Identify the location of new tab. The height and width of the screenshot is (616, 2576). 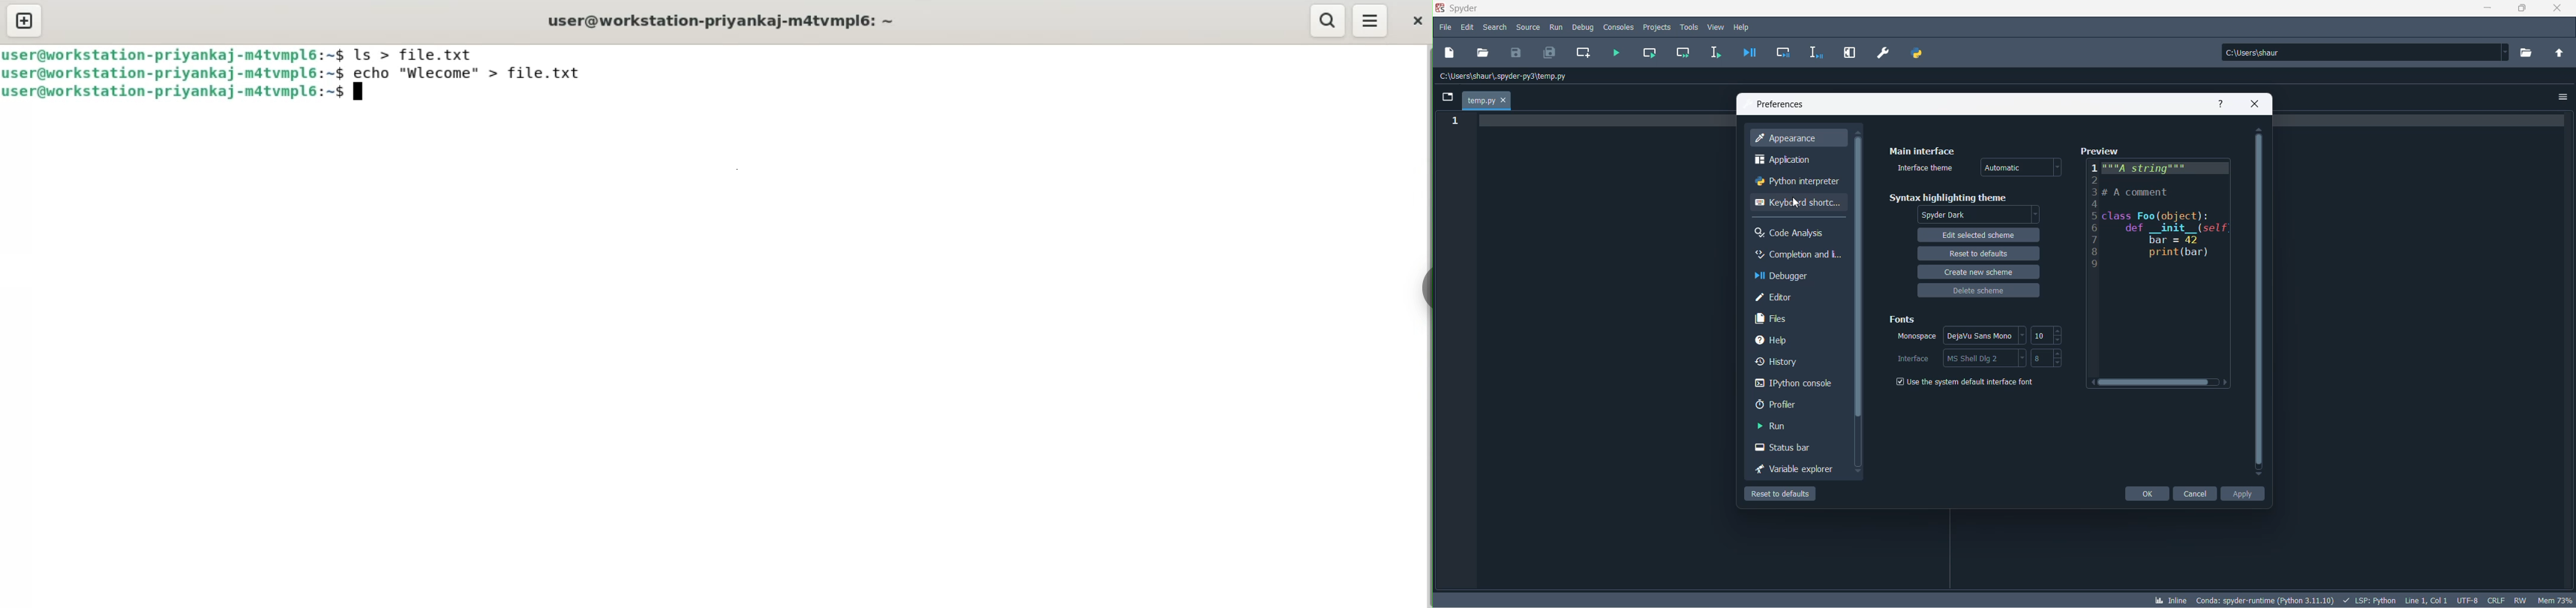
(26, 20).